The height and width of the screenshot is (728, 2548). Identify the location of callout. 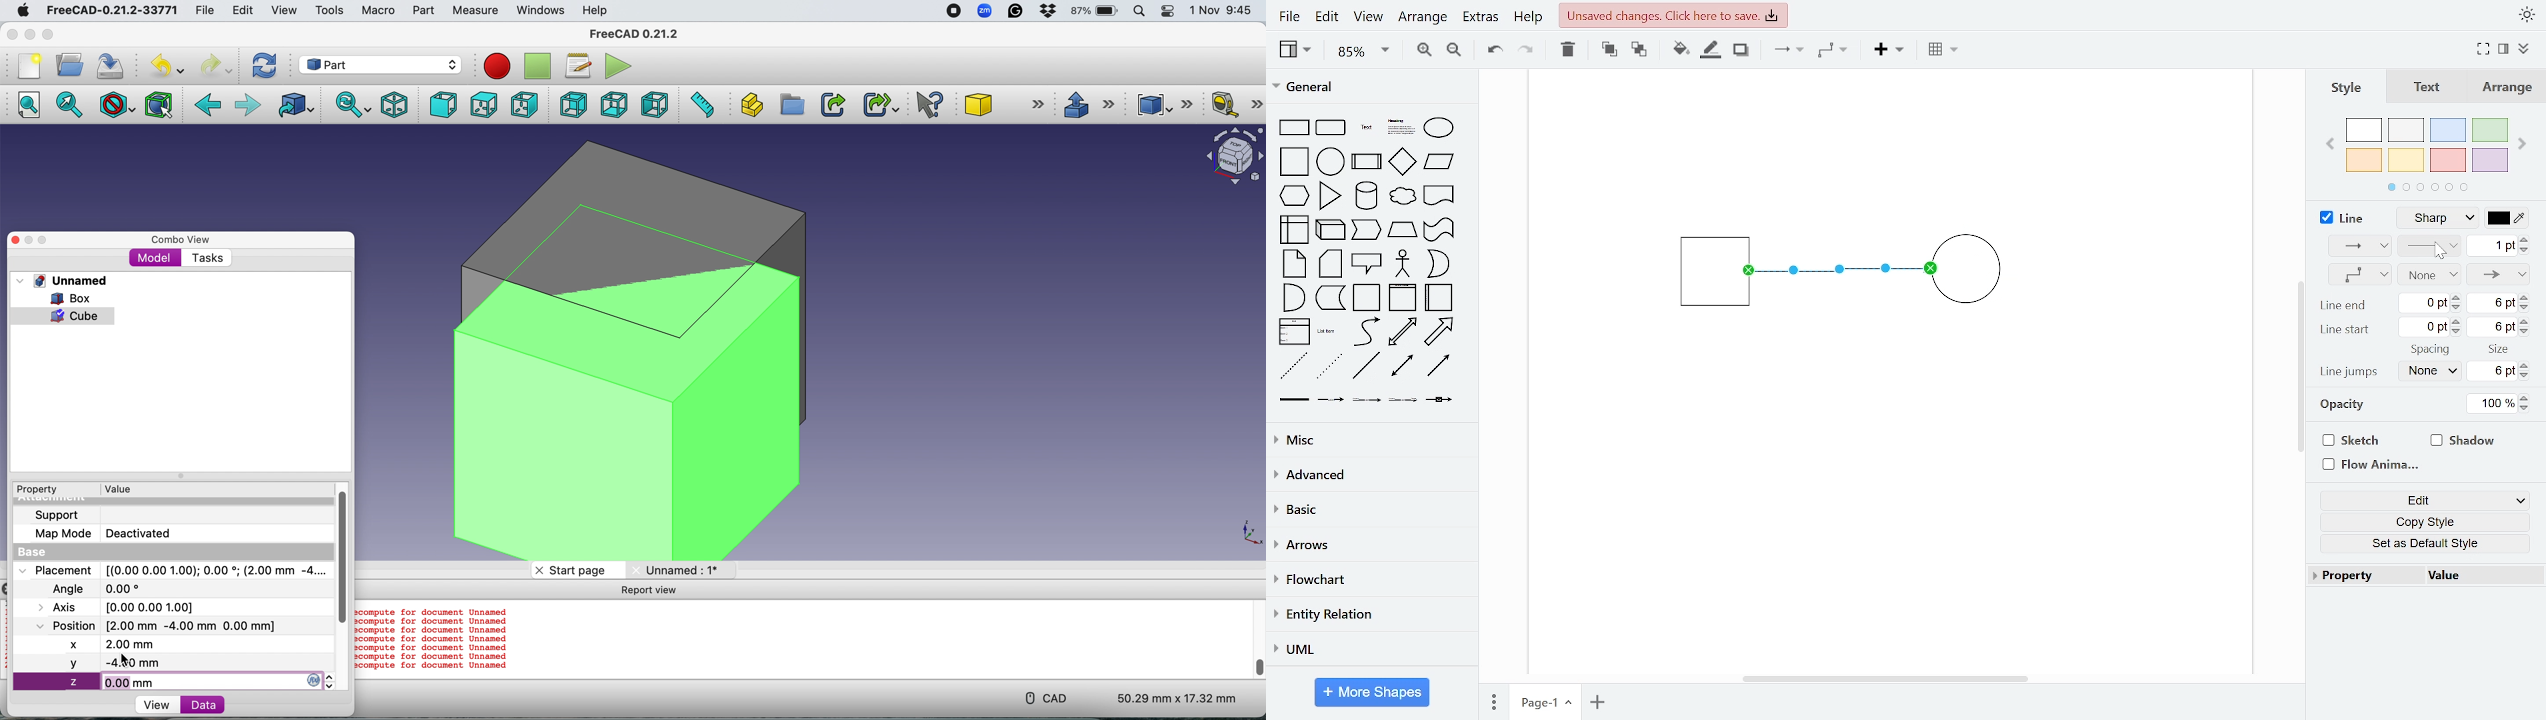
(1368, 264).